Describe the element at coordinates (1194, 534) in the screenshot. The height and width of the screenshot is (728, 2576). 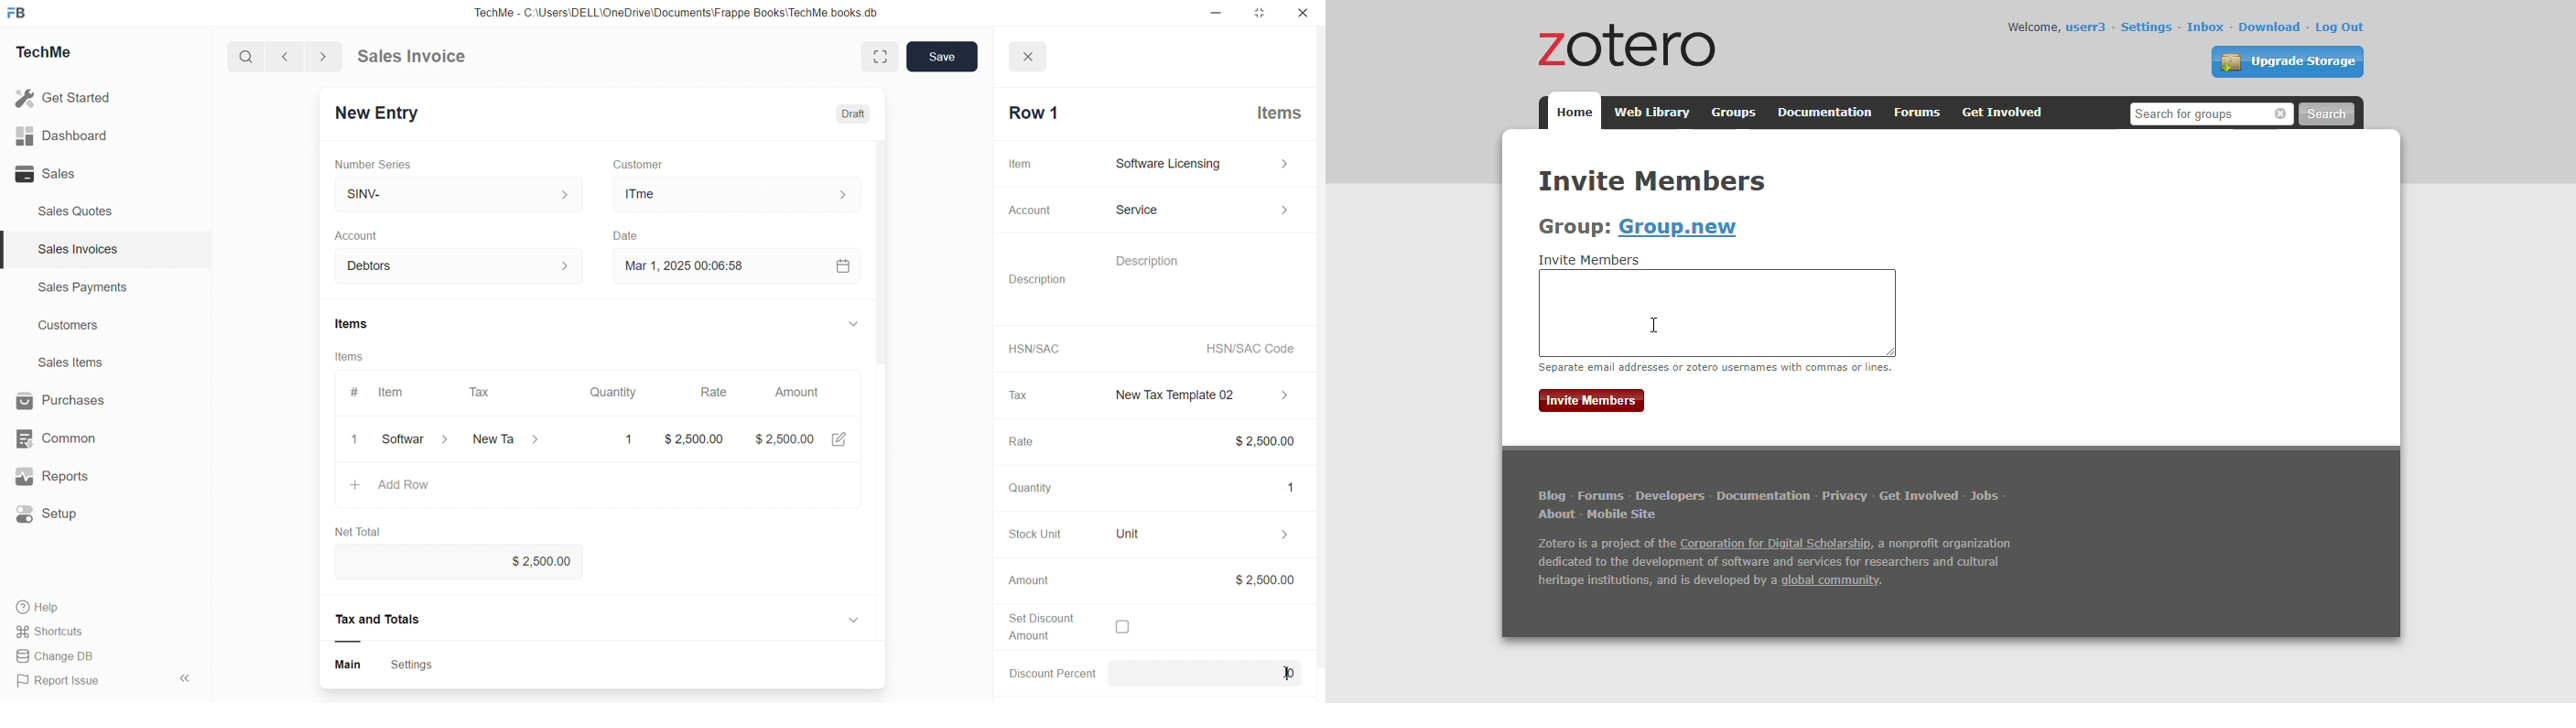
I see `Unit` at that location.